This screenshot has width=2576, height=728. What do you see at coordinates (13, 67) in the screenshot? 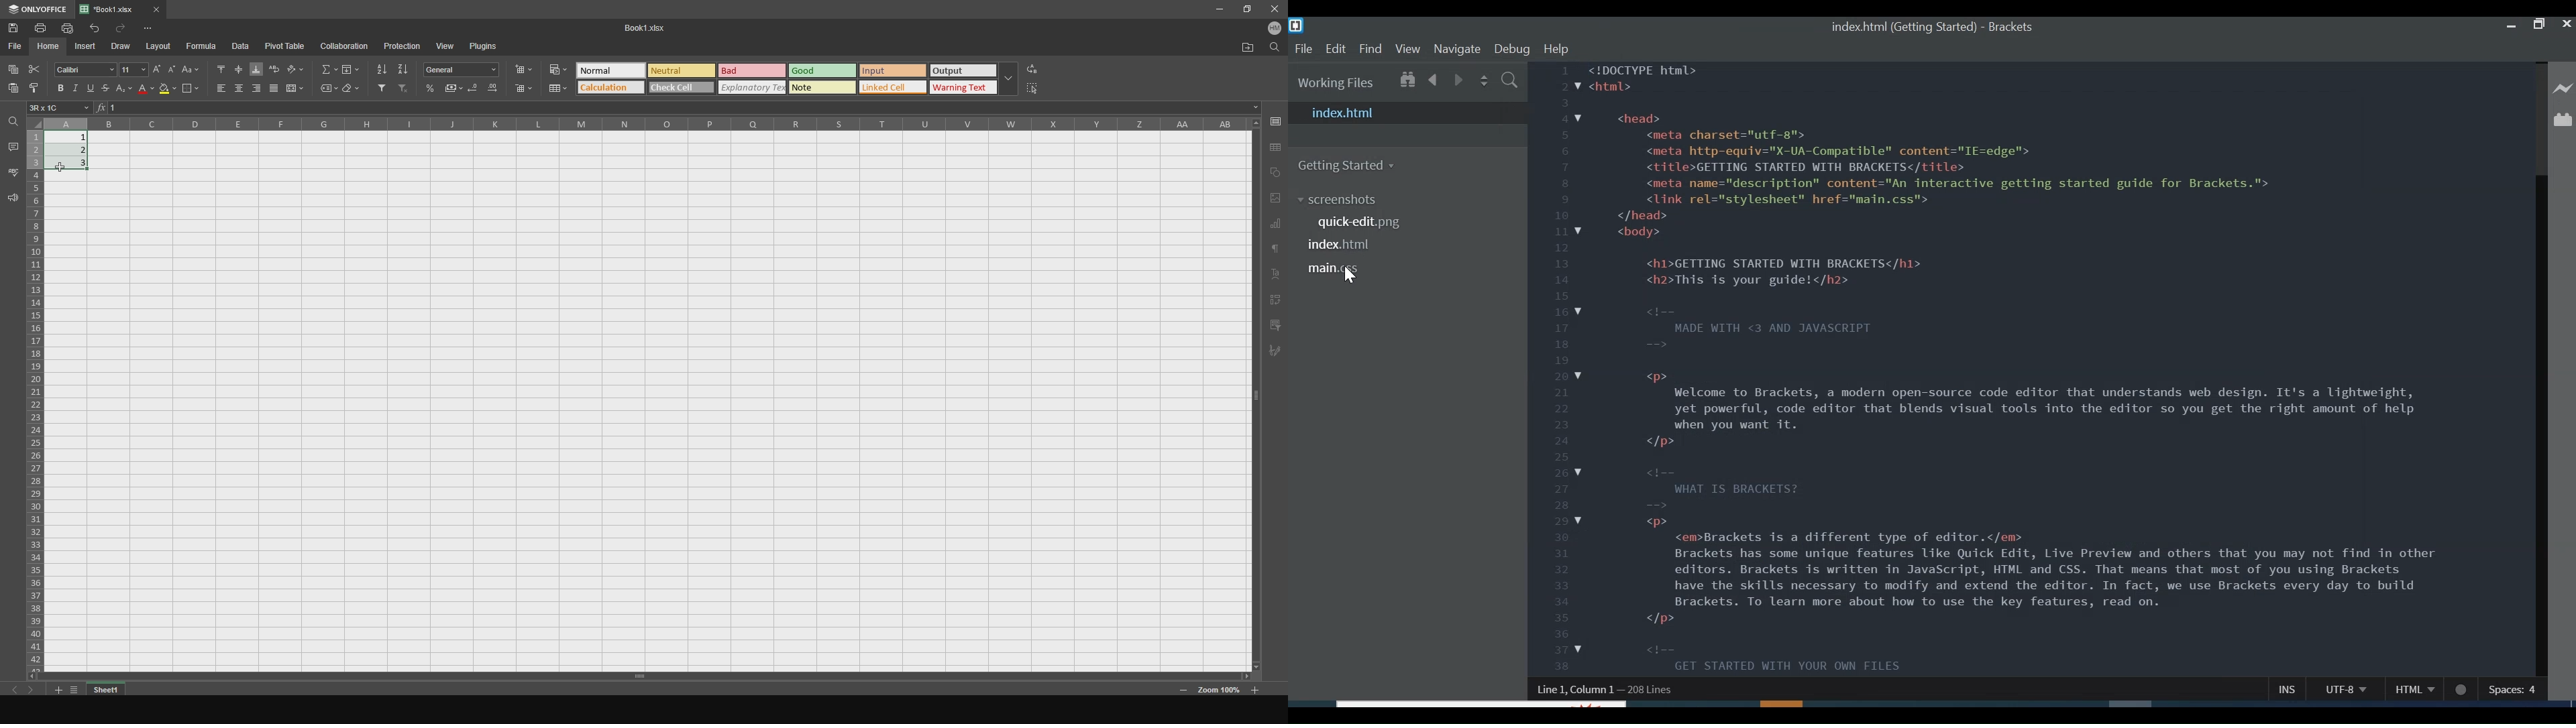
I see `copy` at bounding box center [13, 67].